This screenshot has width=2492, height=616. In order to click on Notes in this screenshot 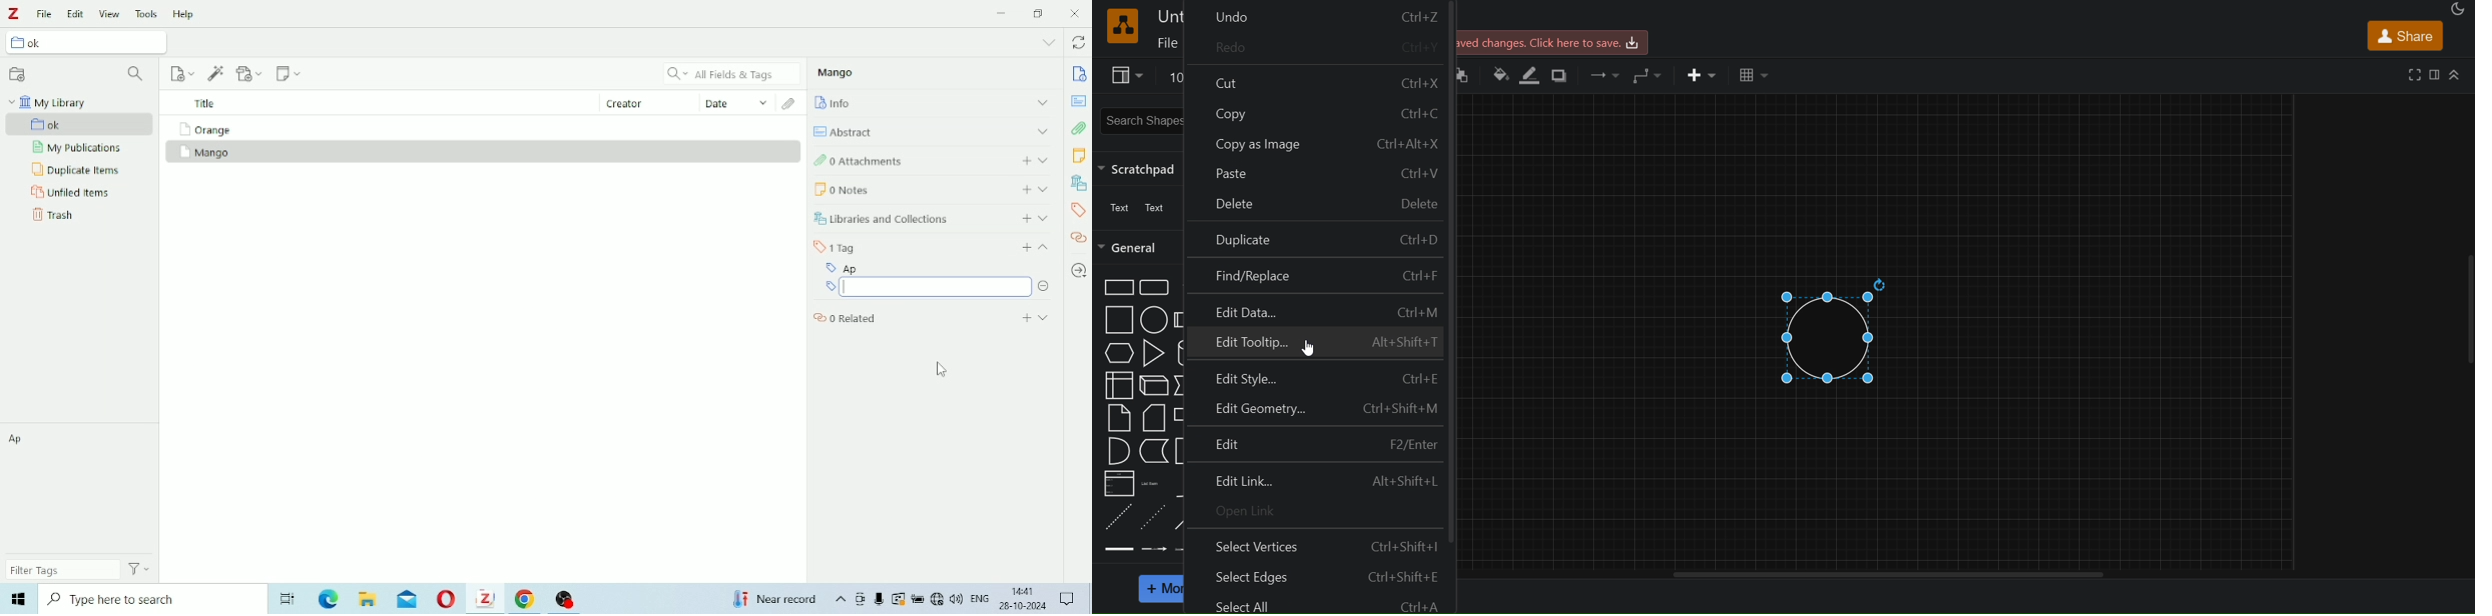, I will do `click(932, 189)`.